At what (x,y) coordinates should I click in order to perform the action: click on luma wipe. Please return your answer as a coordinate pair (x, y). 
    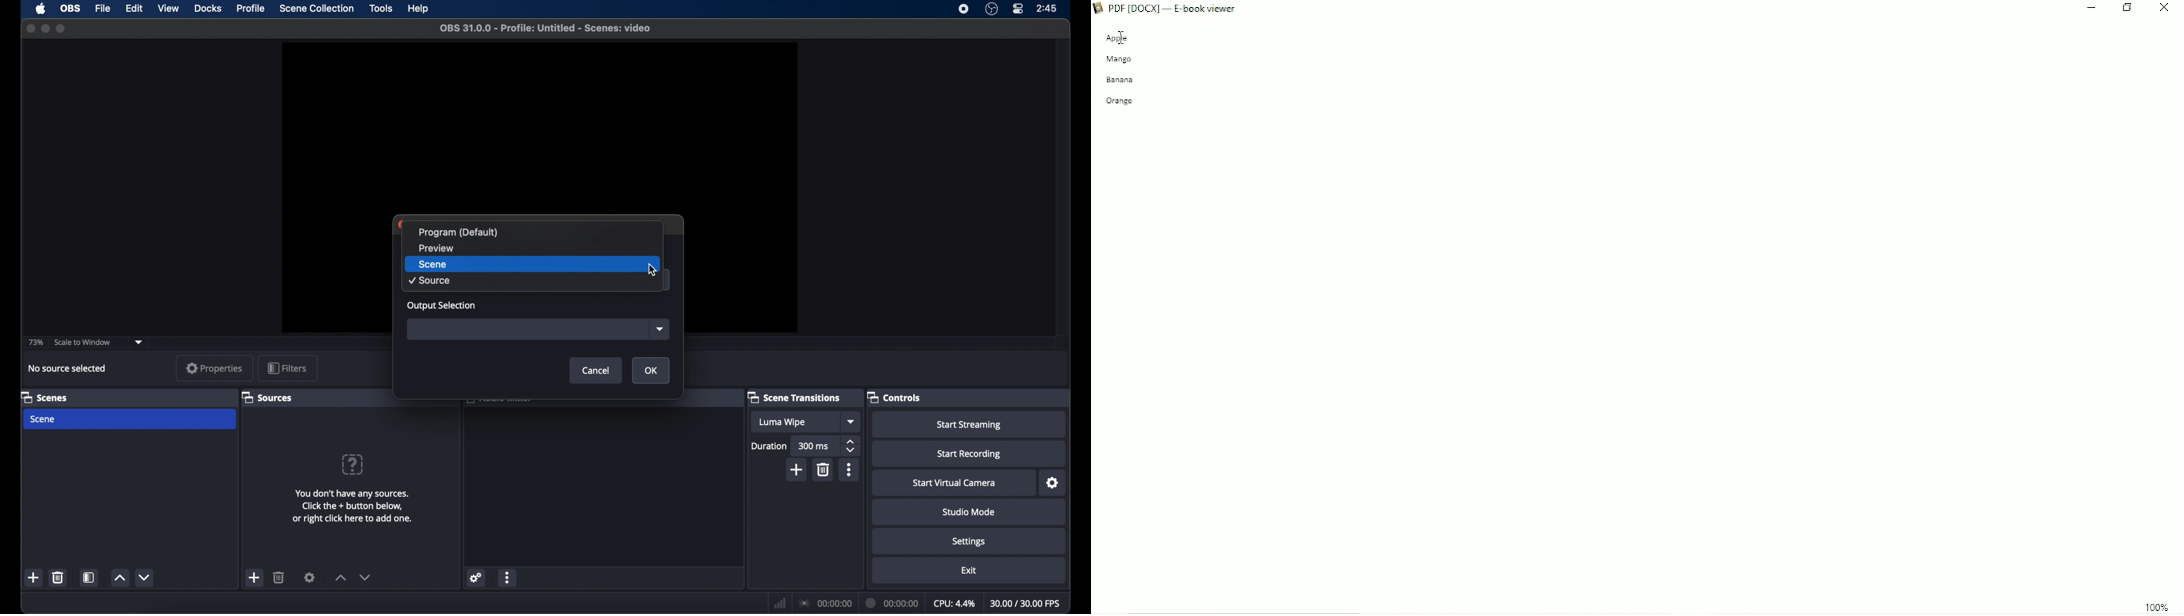
    Looking at the image, I should click on (794, 422).